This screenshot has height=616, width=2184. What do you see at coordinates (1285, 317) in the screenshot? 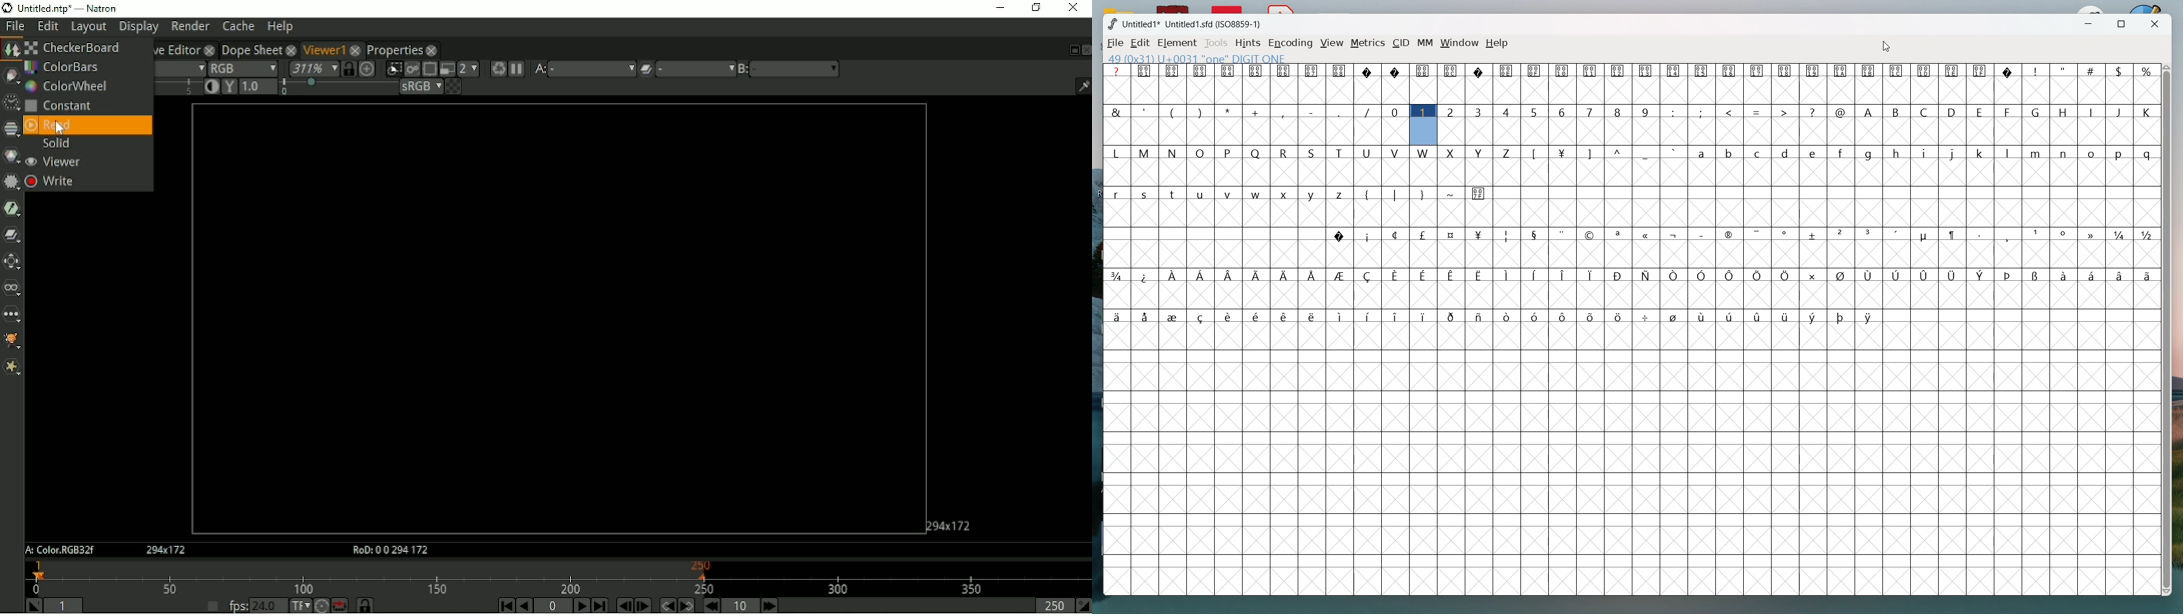
I see `symbol` at bounding box center [1285, 317].